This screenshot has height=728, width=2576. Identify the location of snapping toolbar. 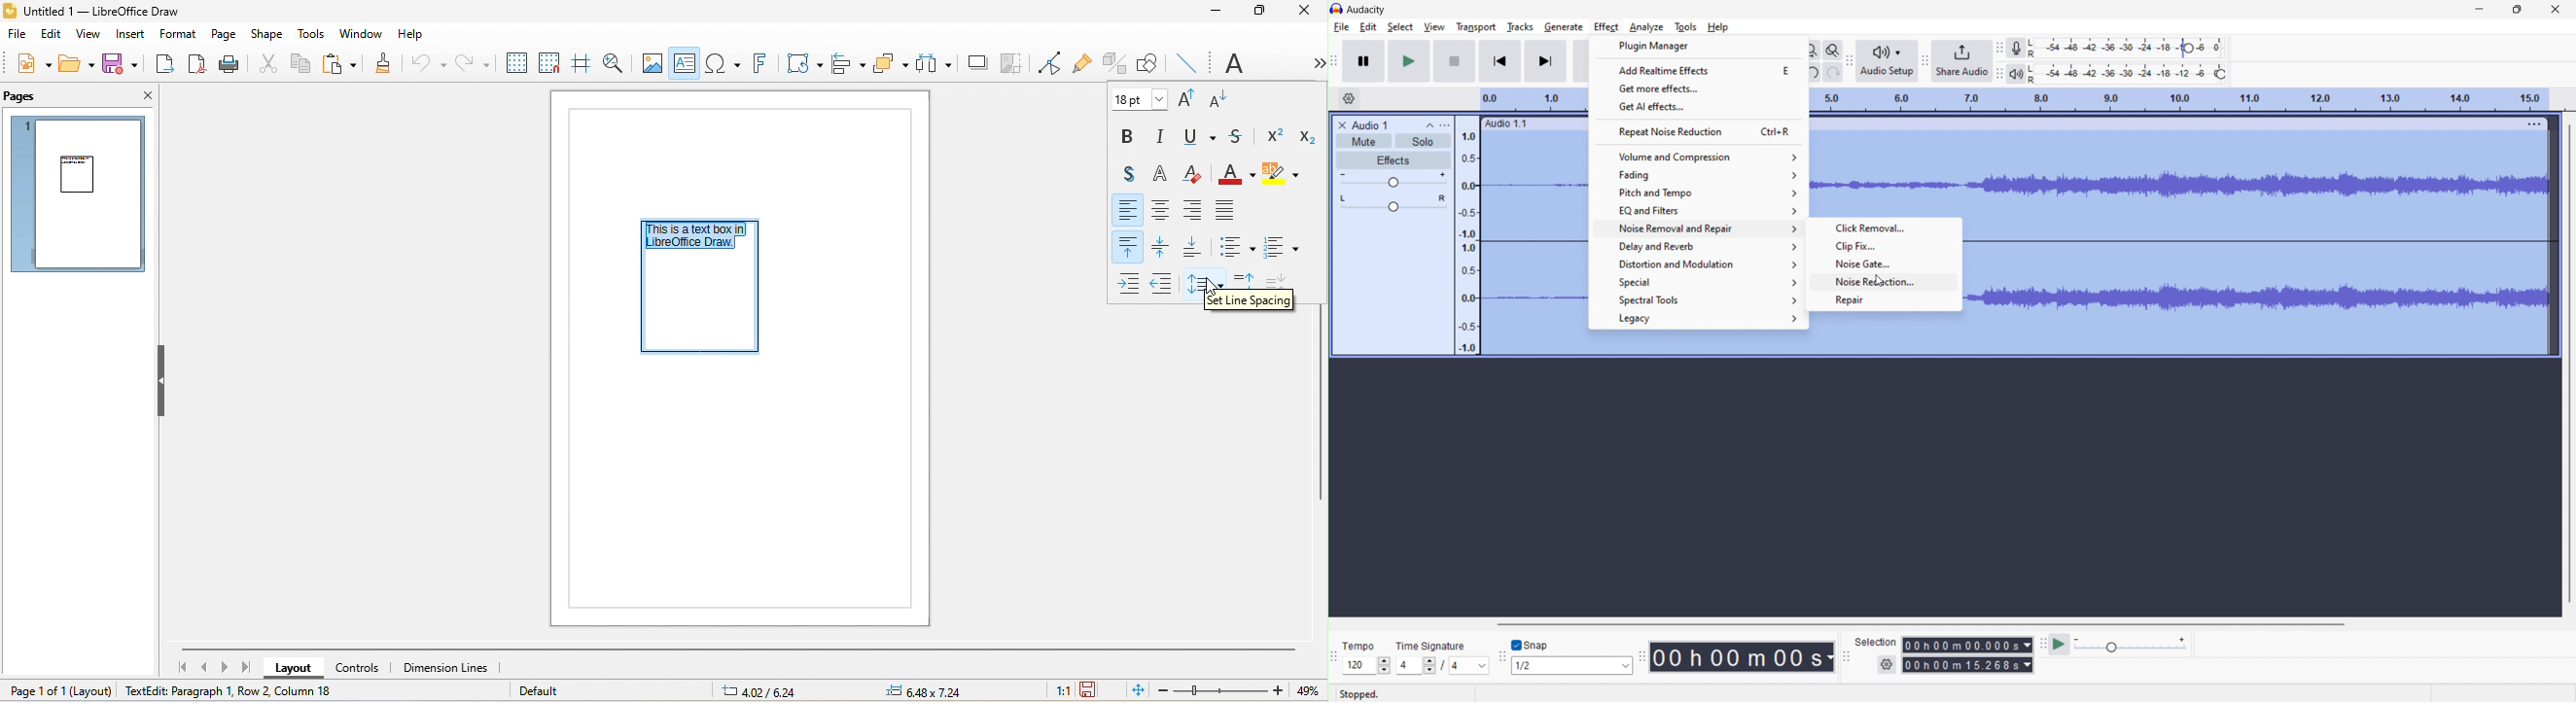
(1503, 655).